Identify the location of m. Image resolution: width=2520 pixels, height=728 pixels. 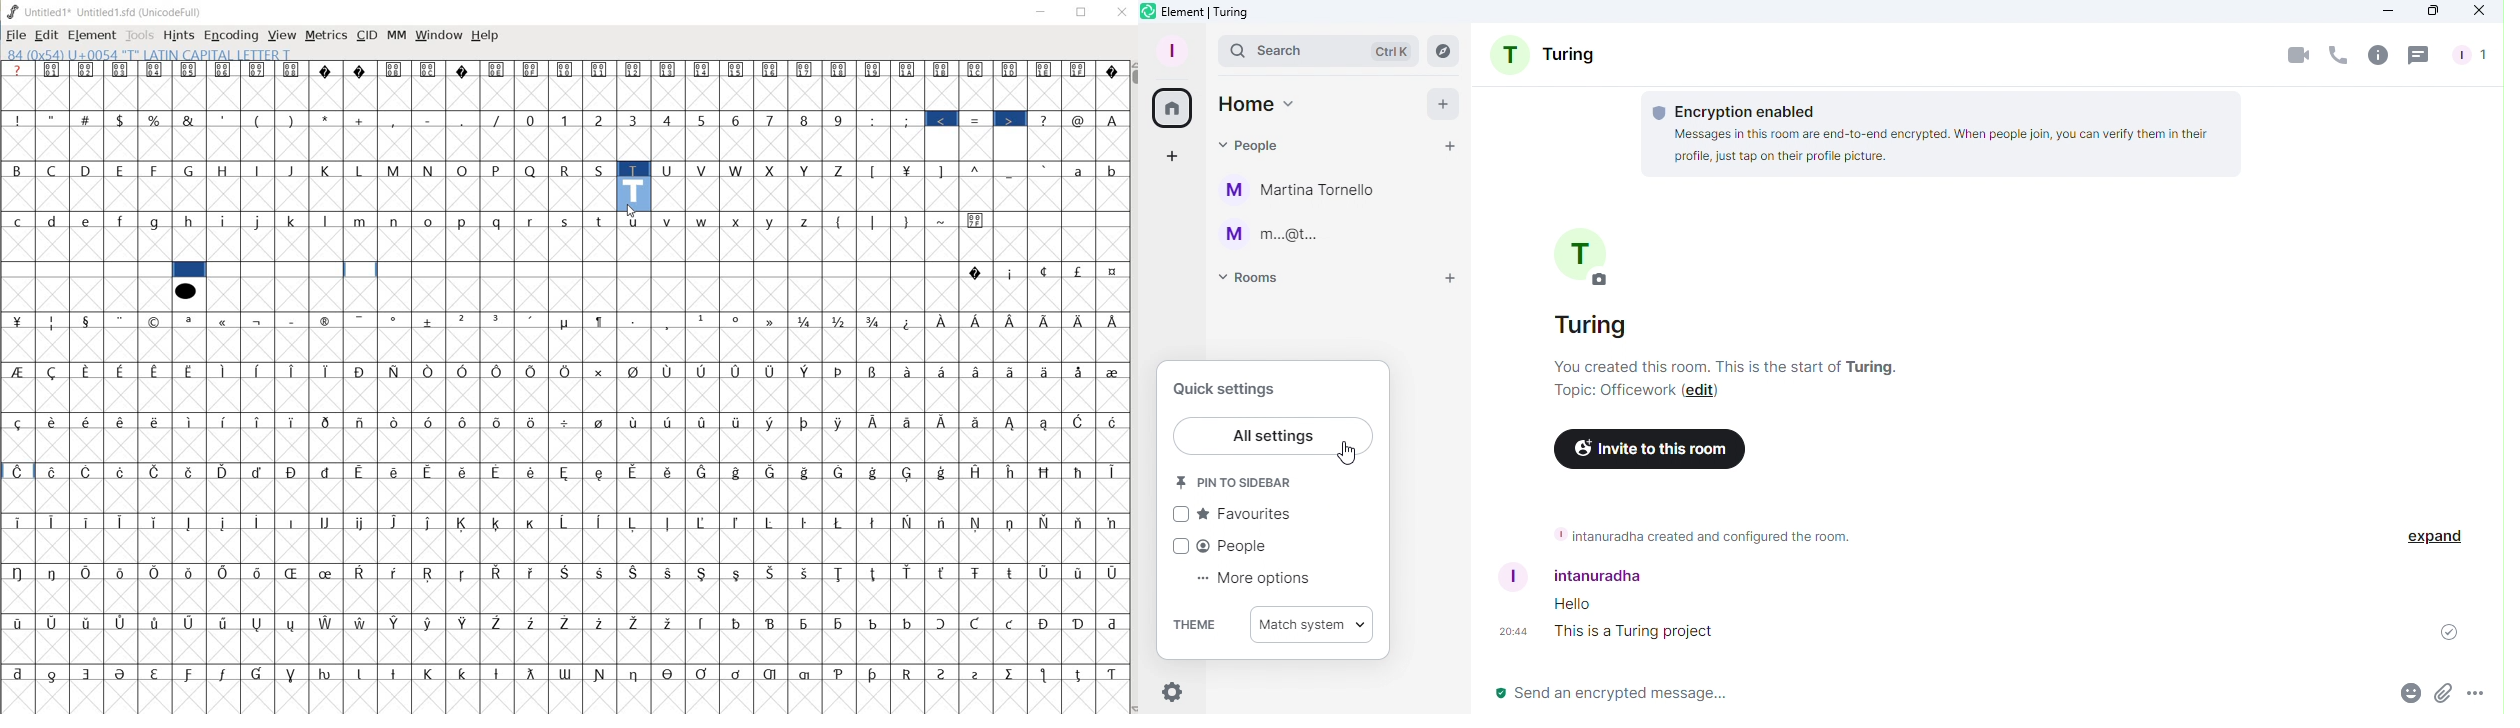
(362, 221).